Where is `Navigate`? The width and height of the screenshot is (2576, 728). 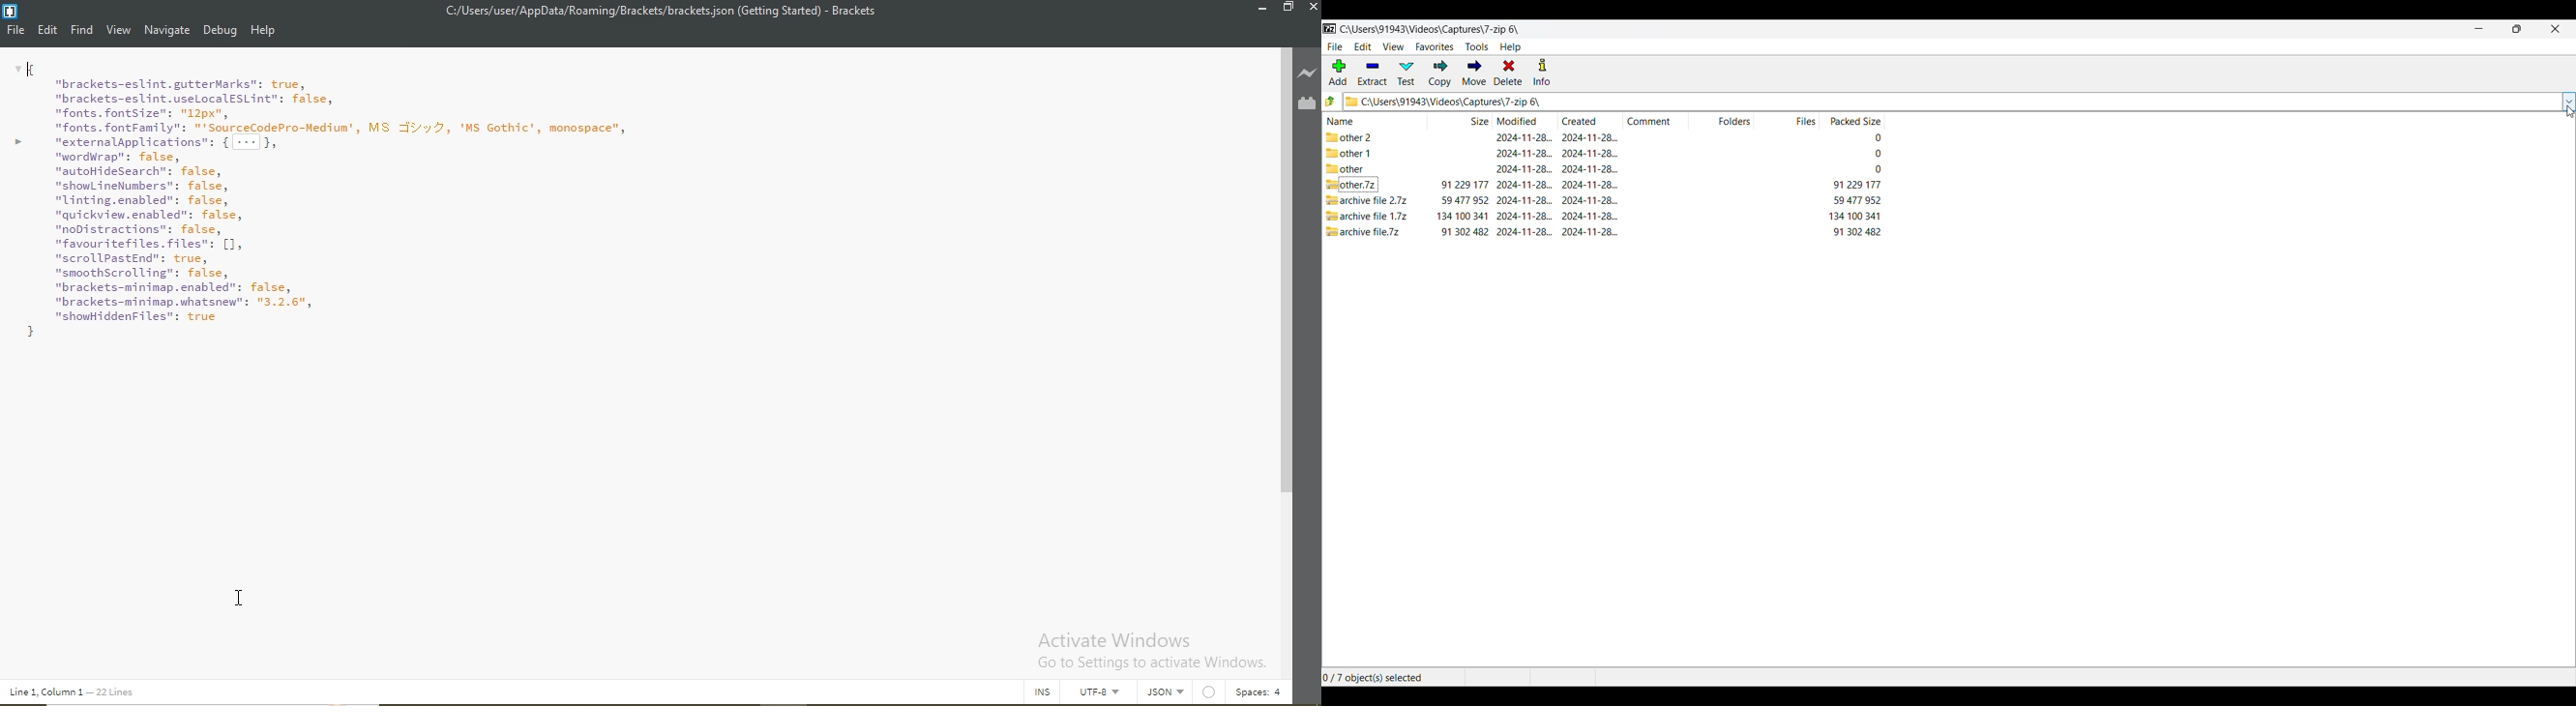 Navigate is located at coordinates (168, 30).